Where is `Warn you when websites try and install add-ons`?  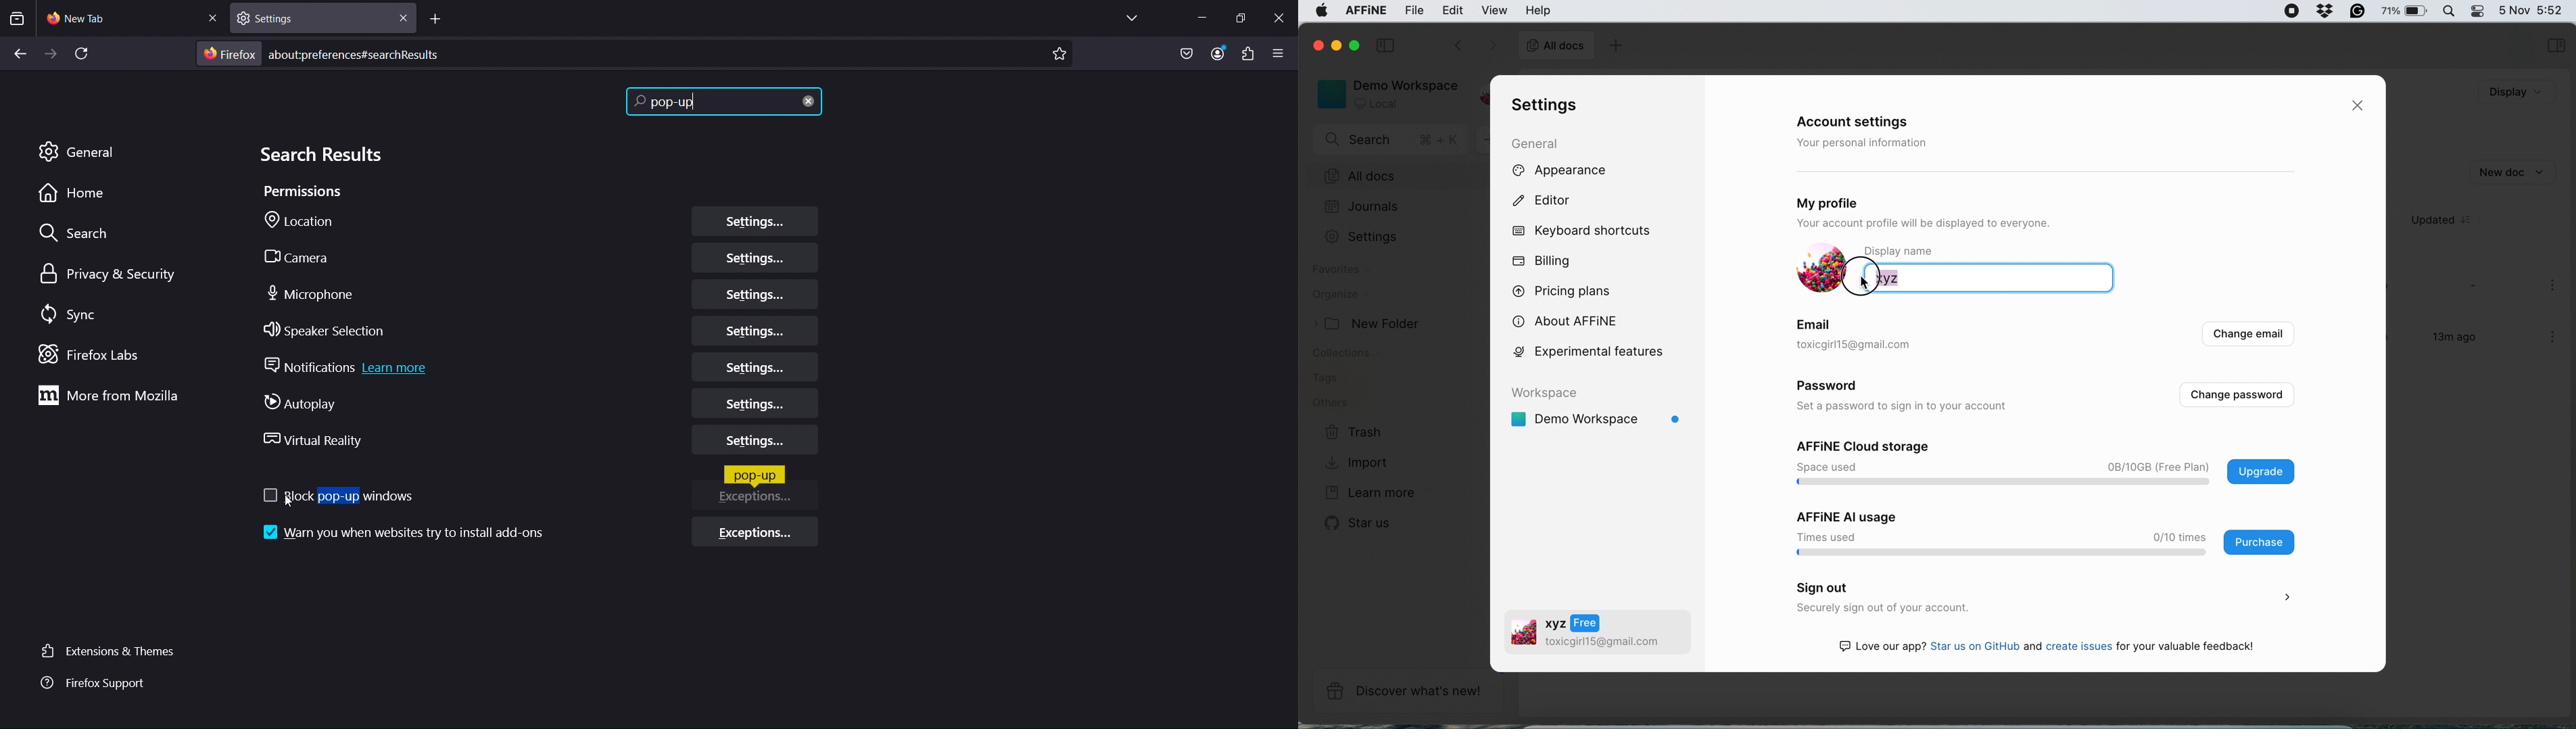 Warn you when websites try and install add-ons is located at coordinates (400, 532).